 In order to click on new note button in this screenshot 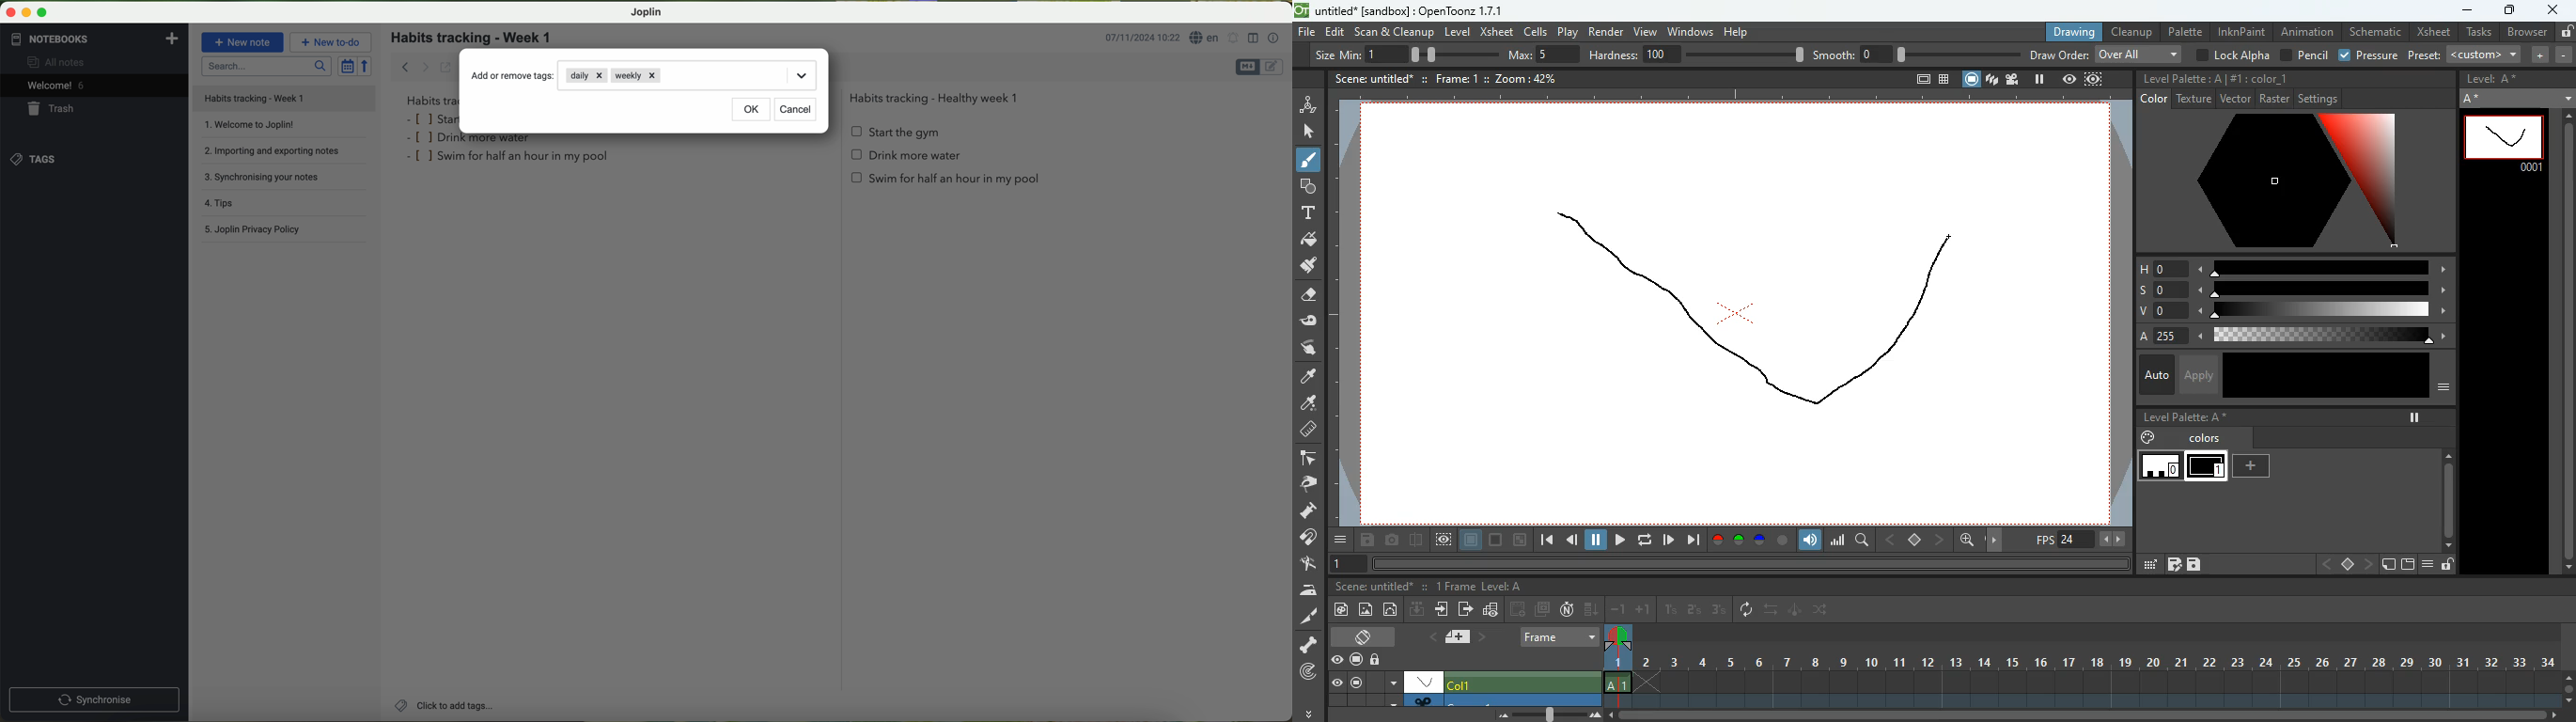, I will do `click(243, 42)`.